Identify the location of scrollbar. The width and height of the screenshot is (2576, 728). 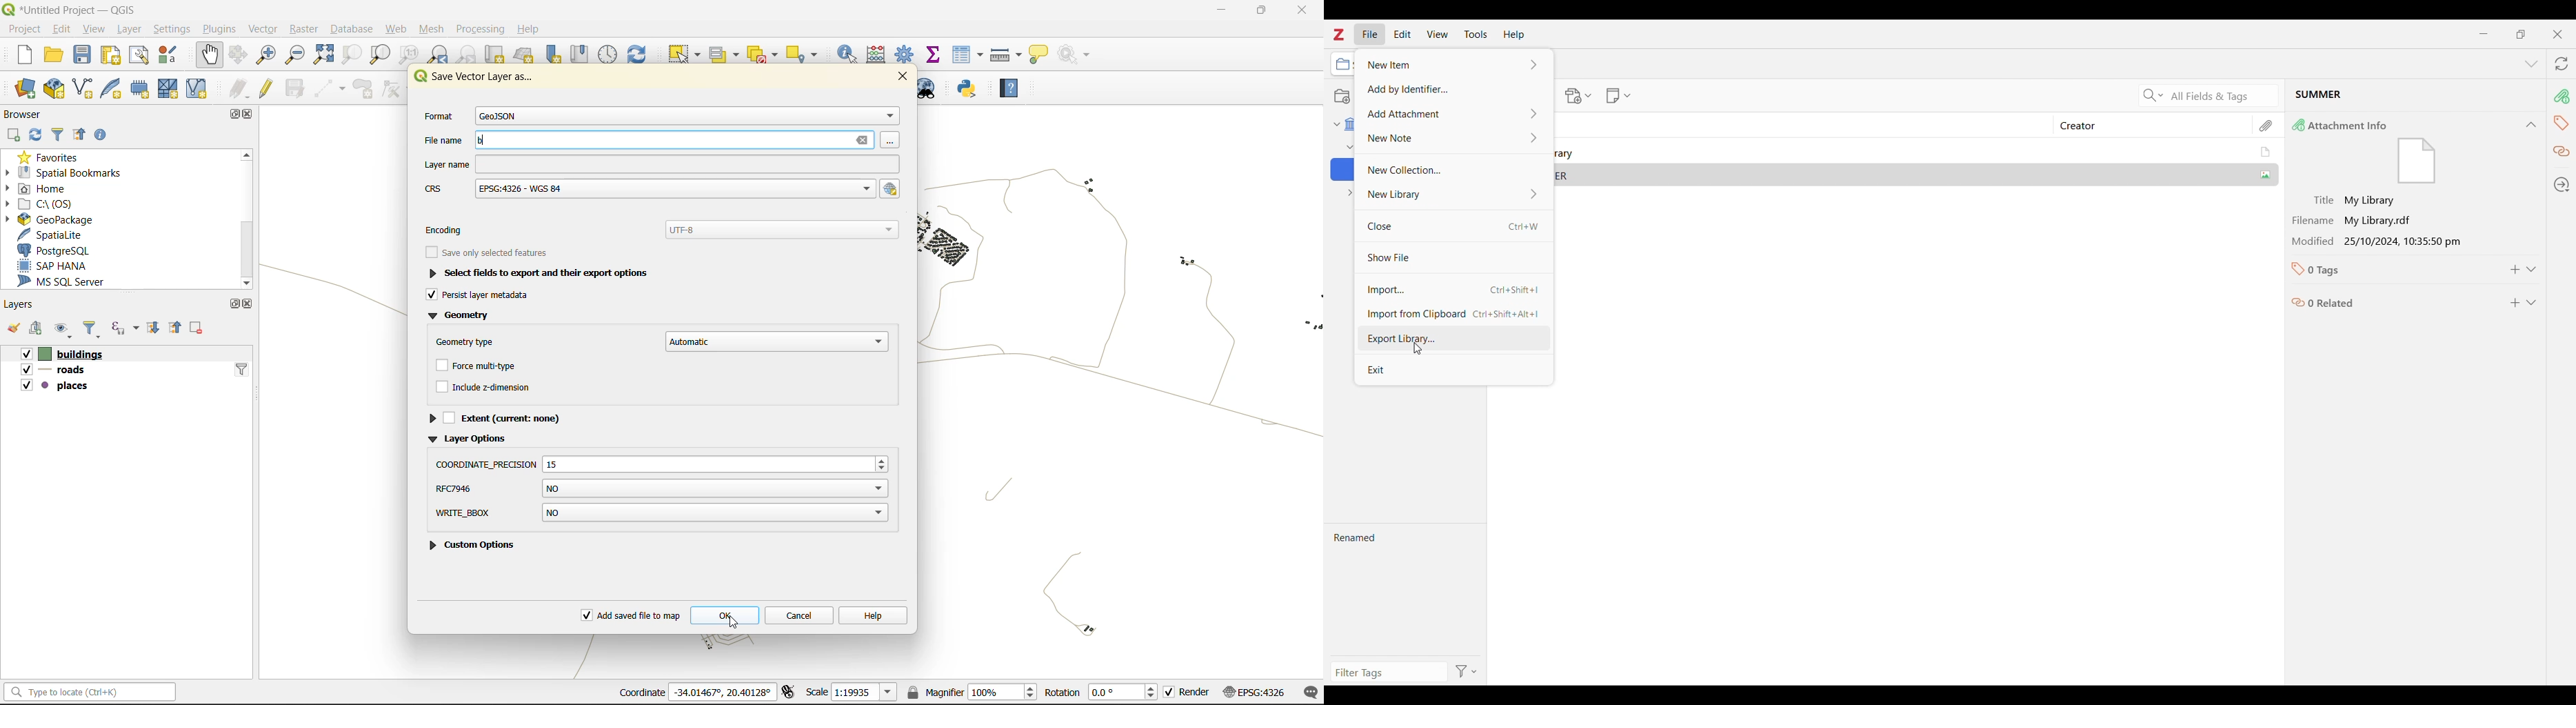
(245, 219).